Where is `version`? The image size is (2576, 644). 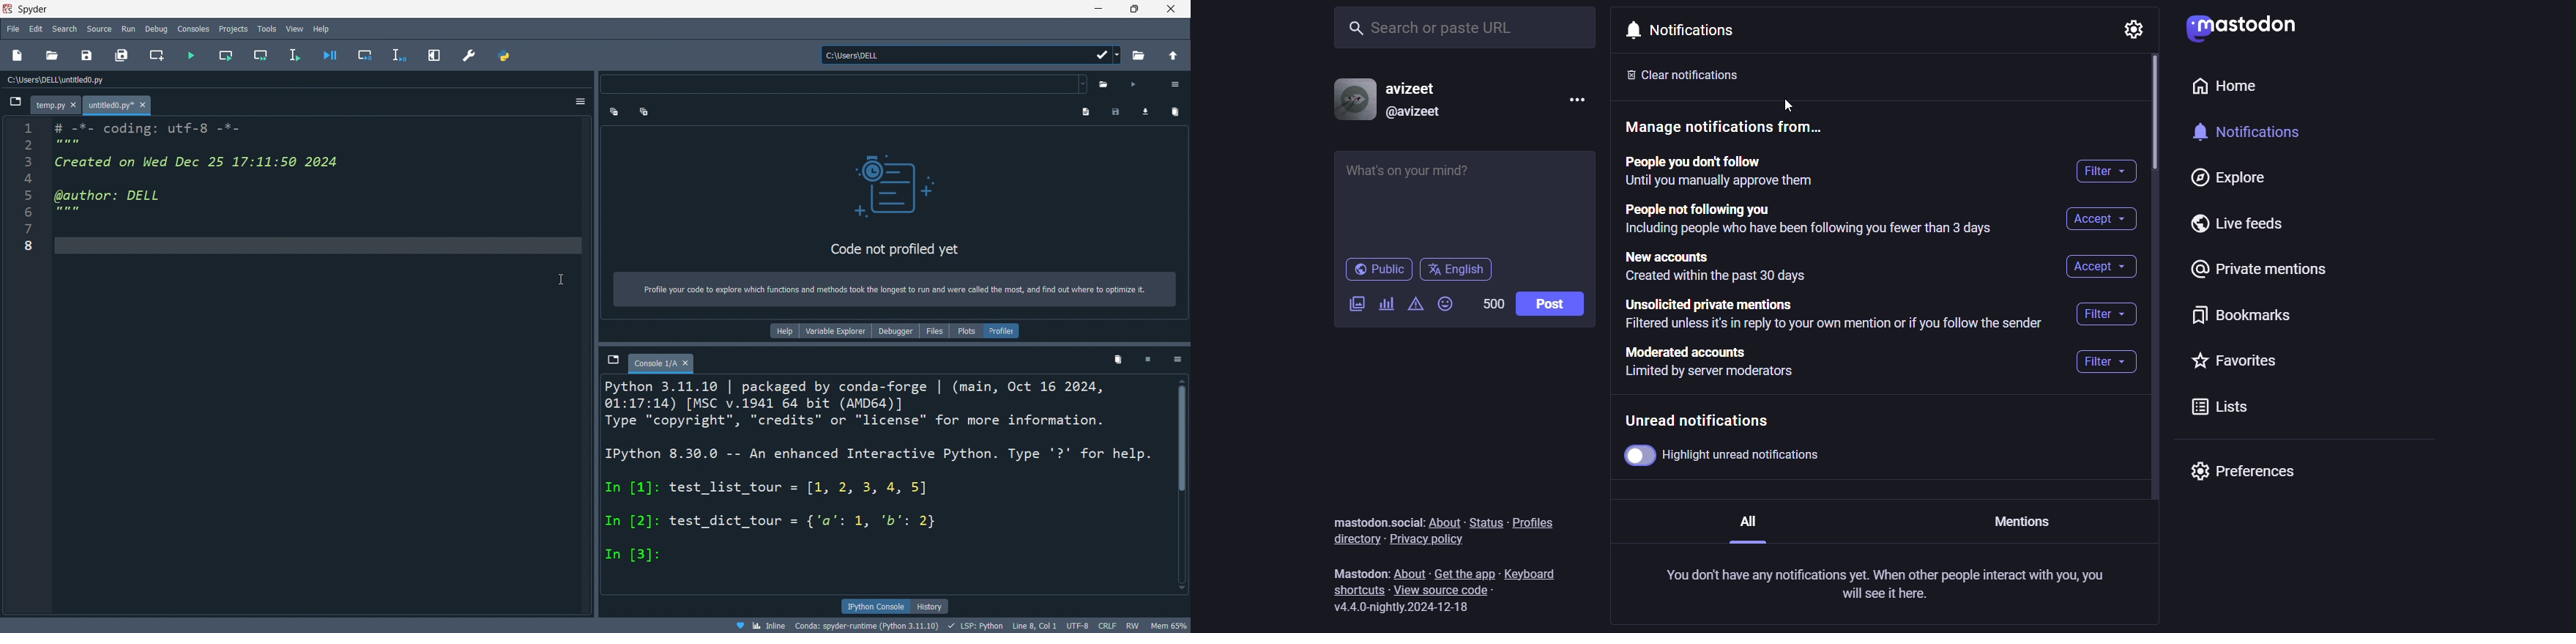
version is located at coordinates (1408, 607).